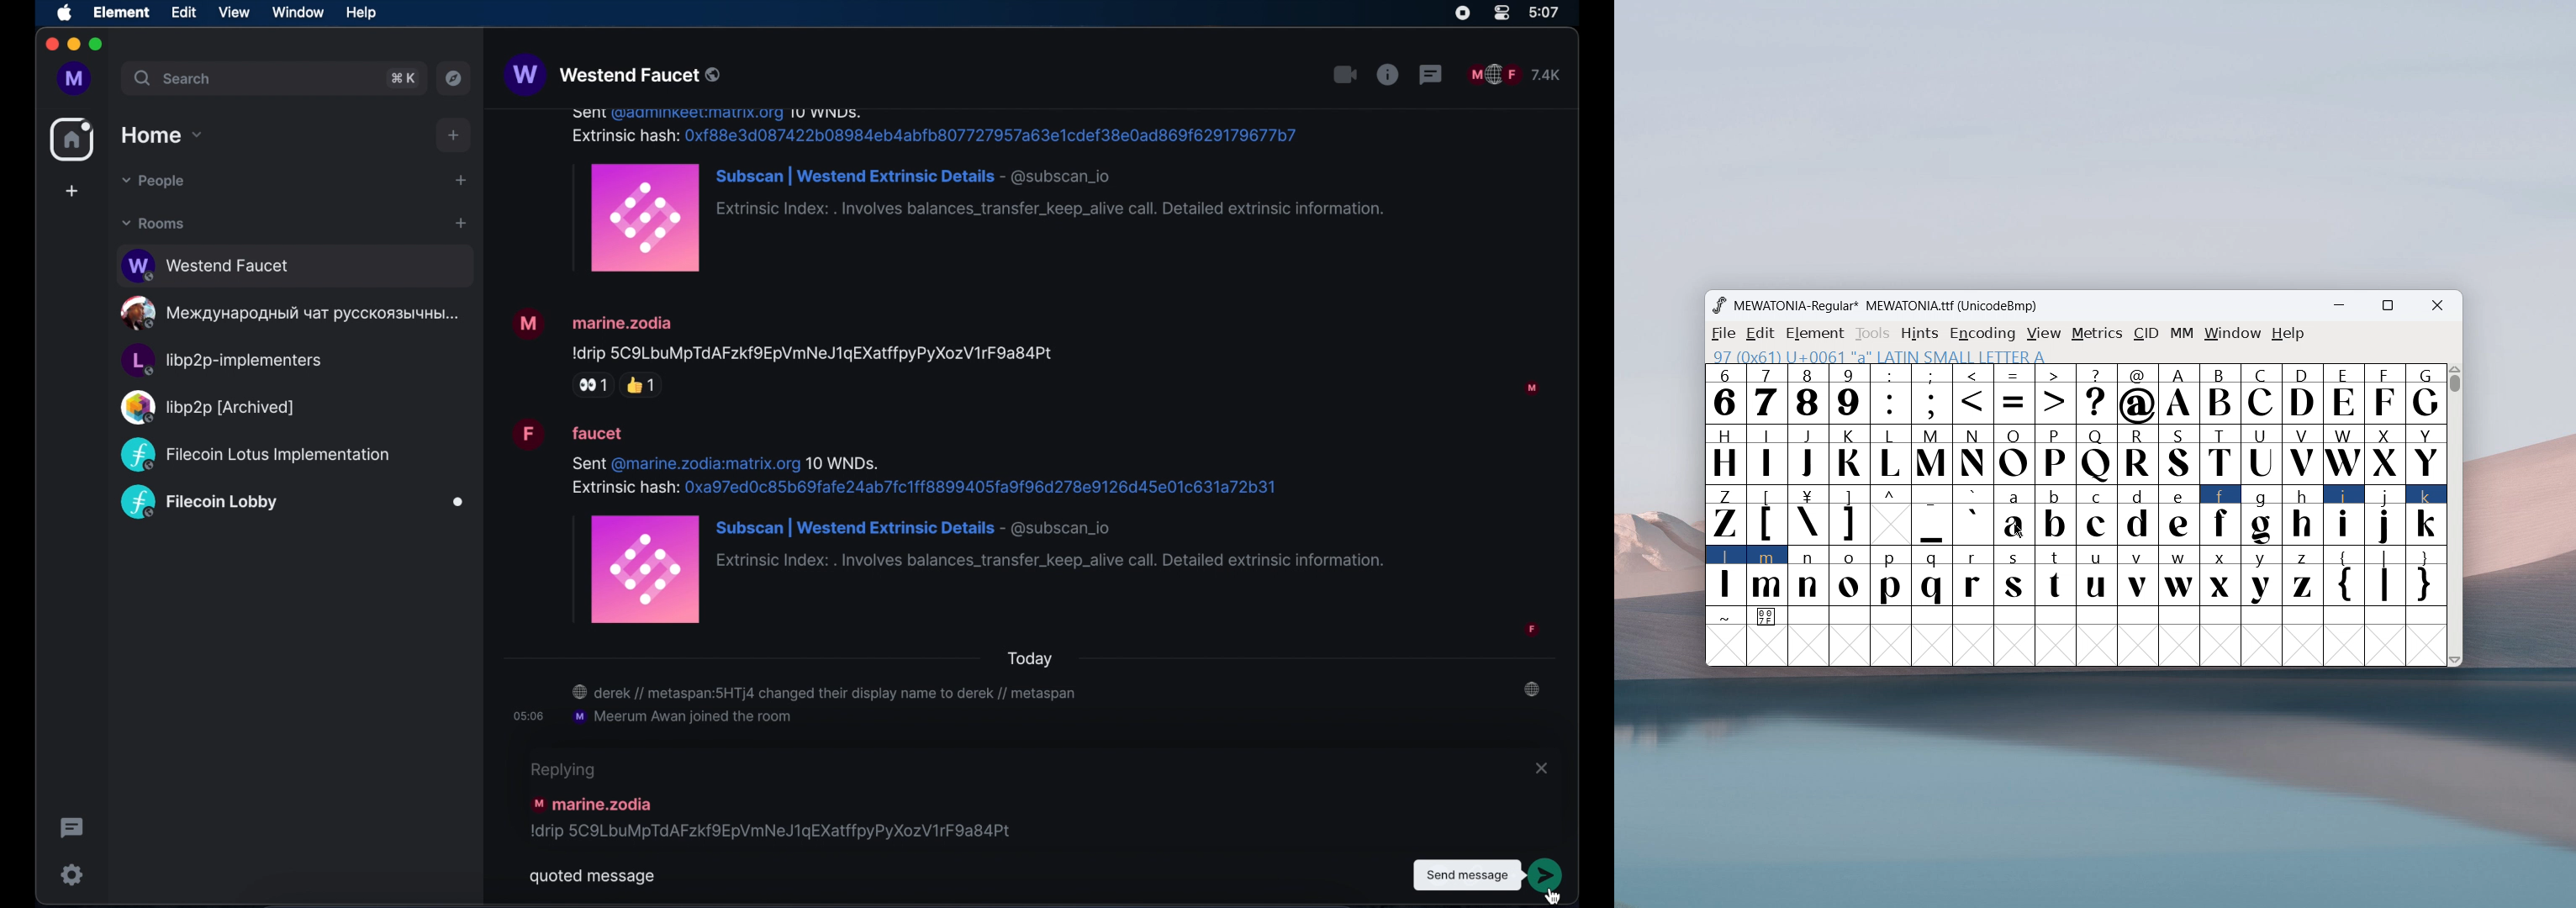 The image size is (2576, 924). Describe the element at coordinates (403, 79) in the screenshot. I see `search shortcut` at that location.